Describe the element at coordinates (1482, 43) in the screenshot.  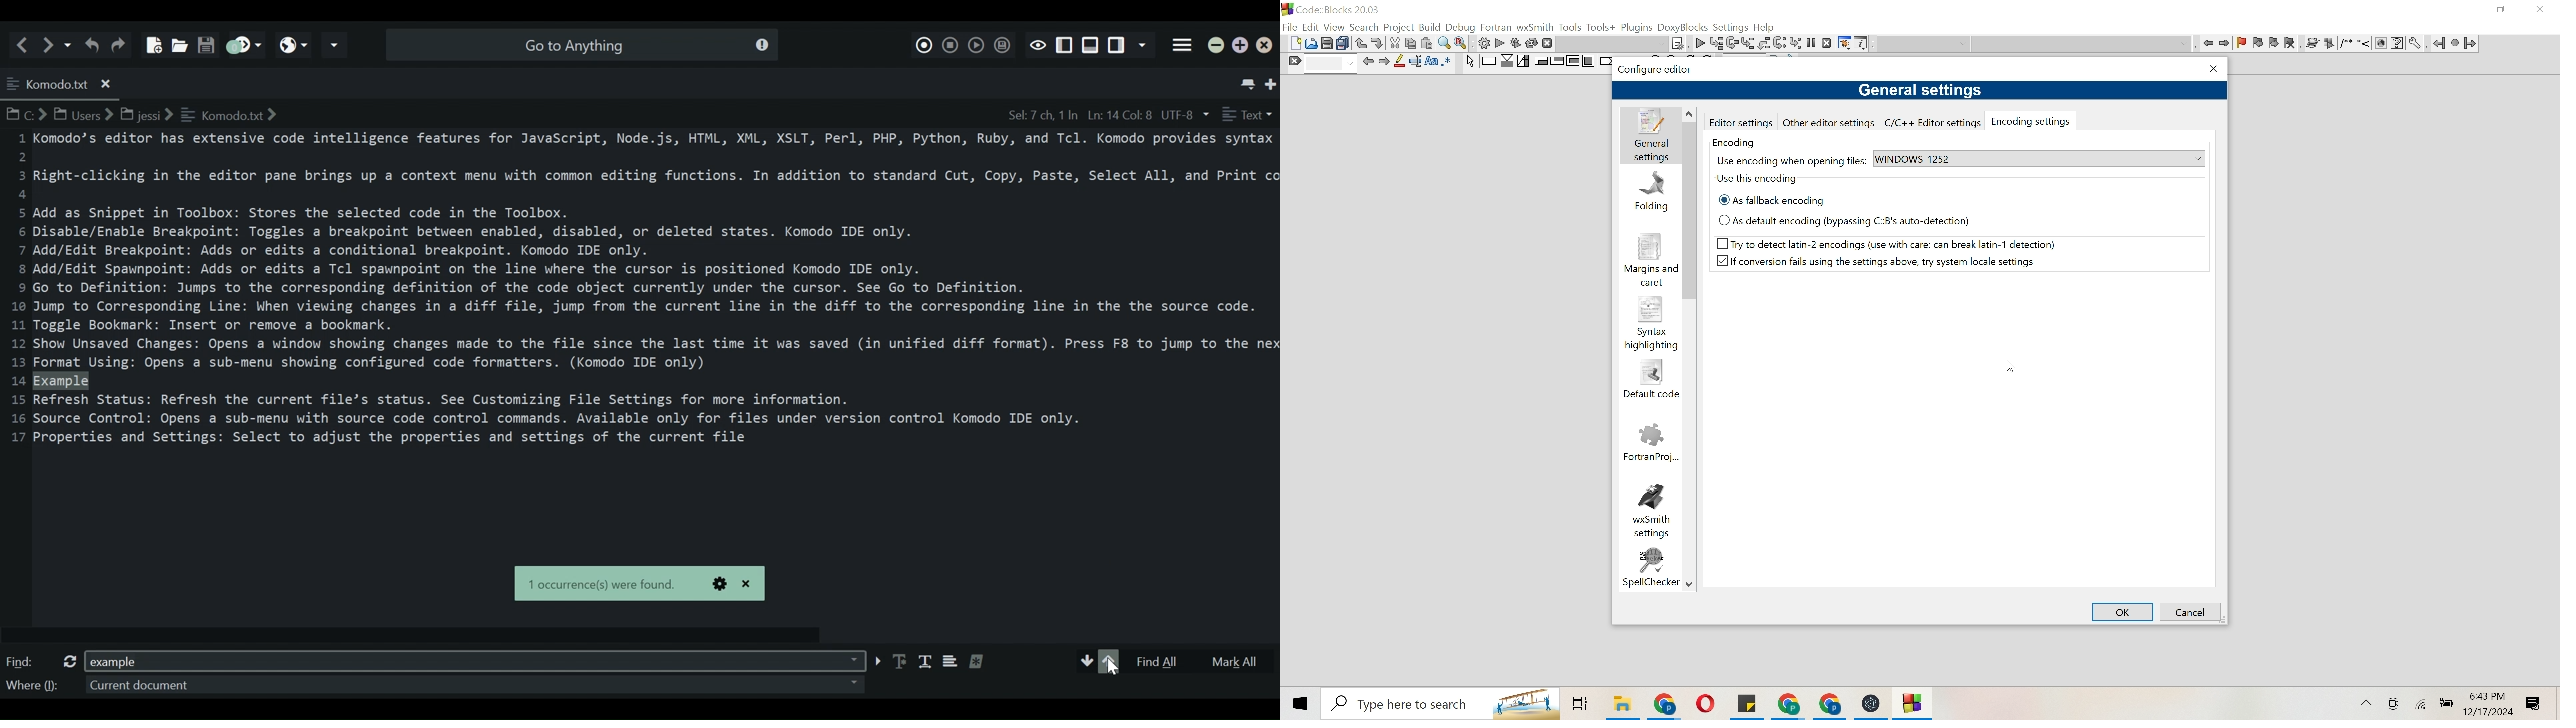
I see `Settings` at that location.